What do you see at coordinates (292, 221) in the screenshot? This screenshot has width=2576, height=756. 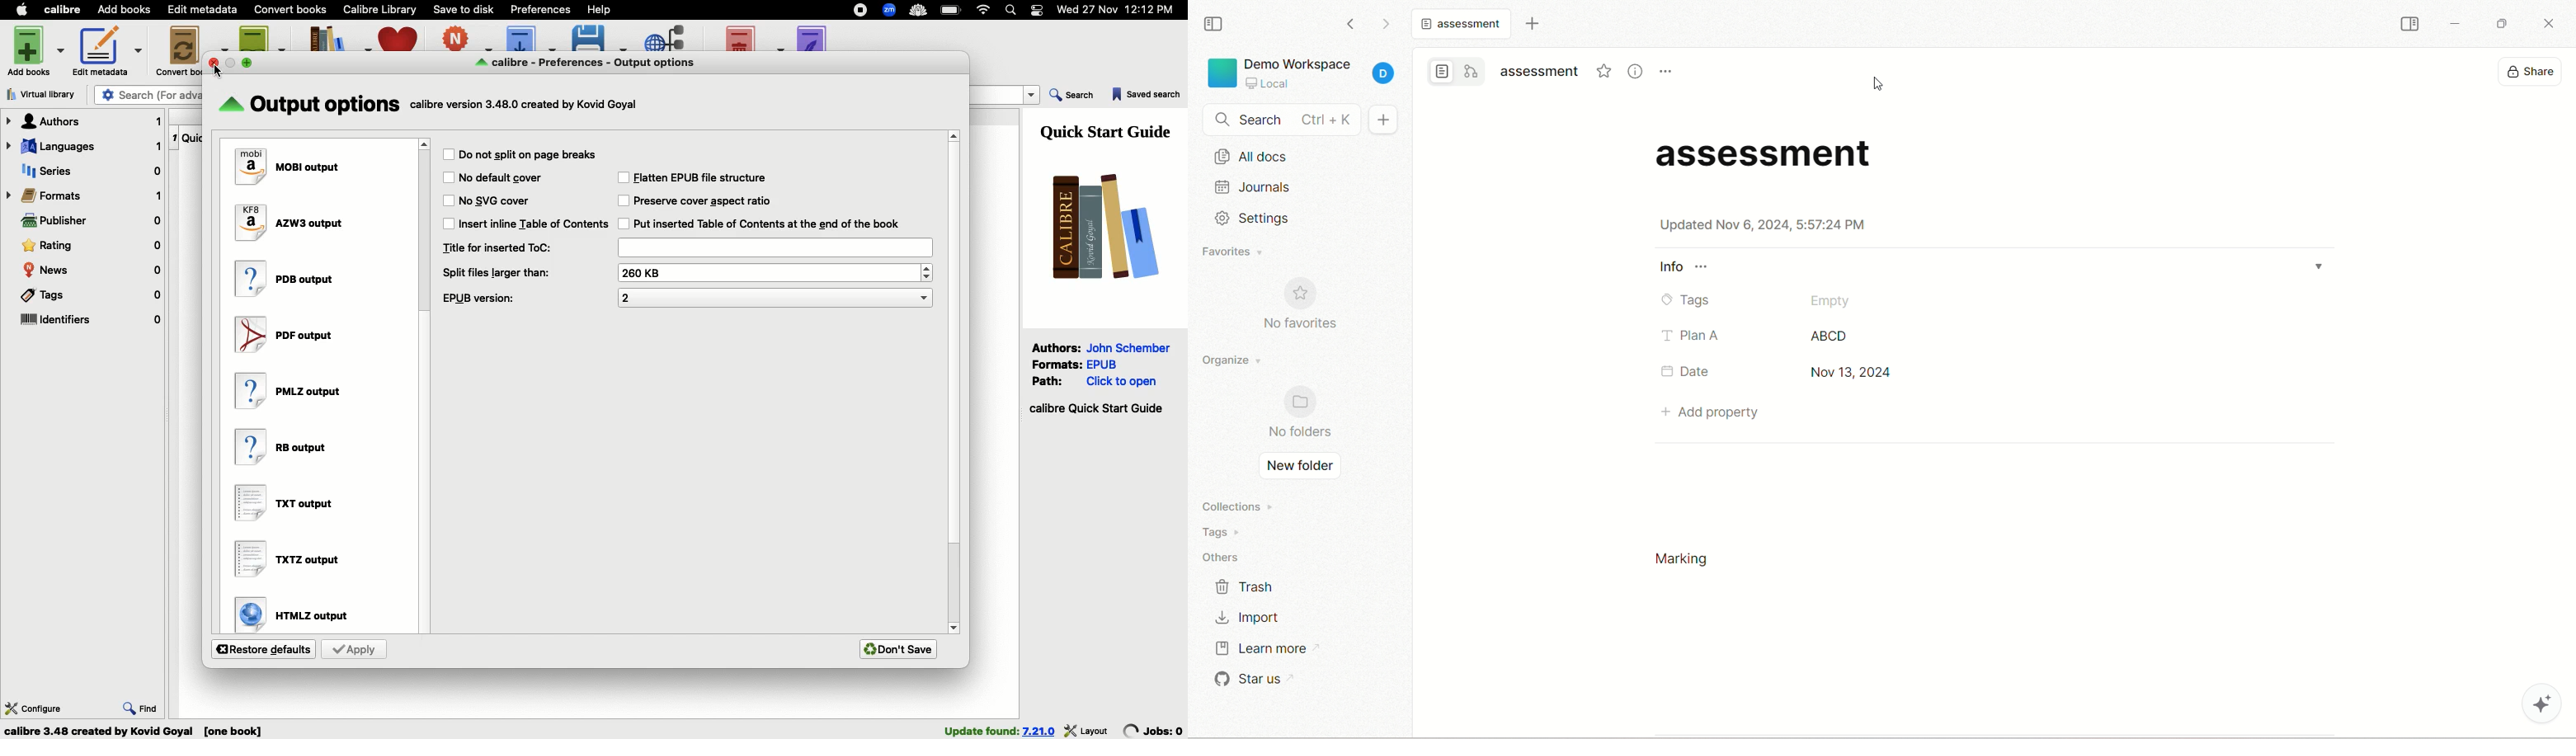 I see `AZW3` at bounding box center [292, 221].